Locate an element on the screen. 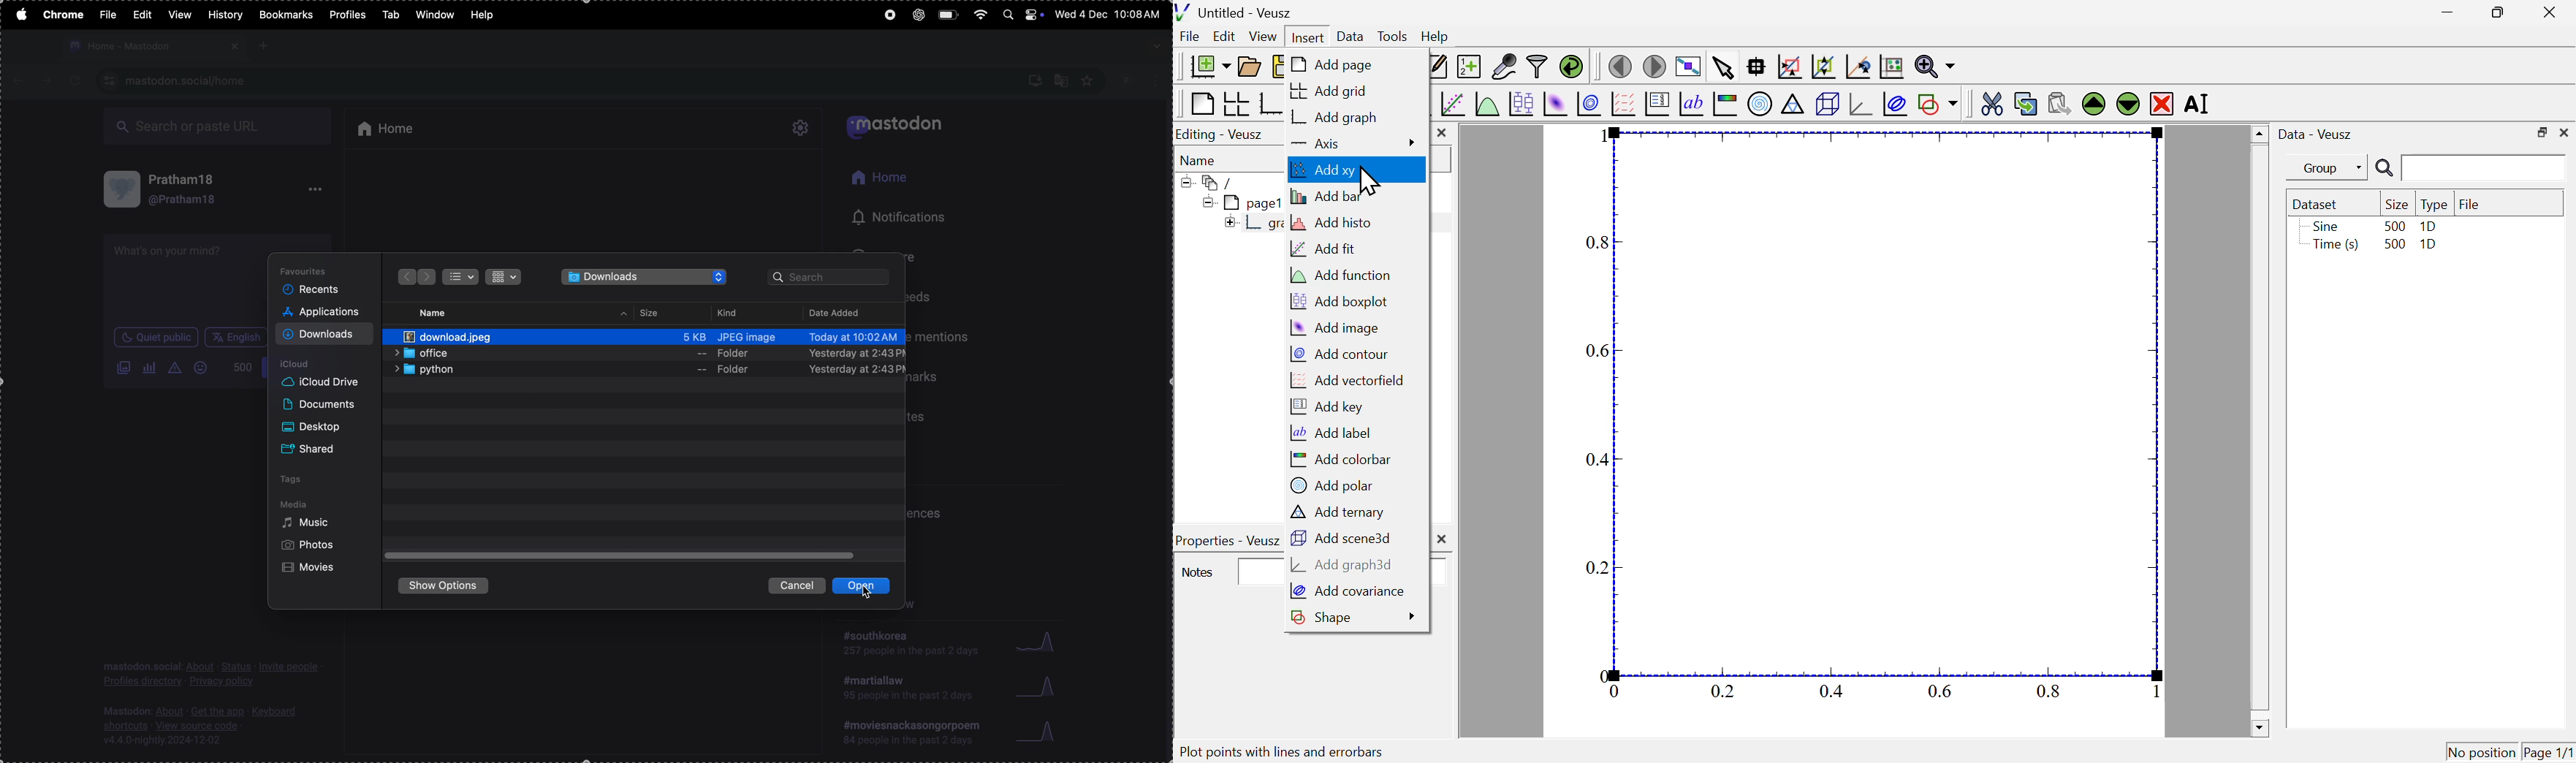  zoom functions is located at coordinates (1934, 67).